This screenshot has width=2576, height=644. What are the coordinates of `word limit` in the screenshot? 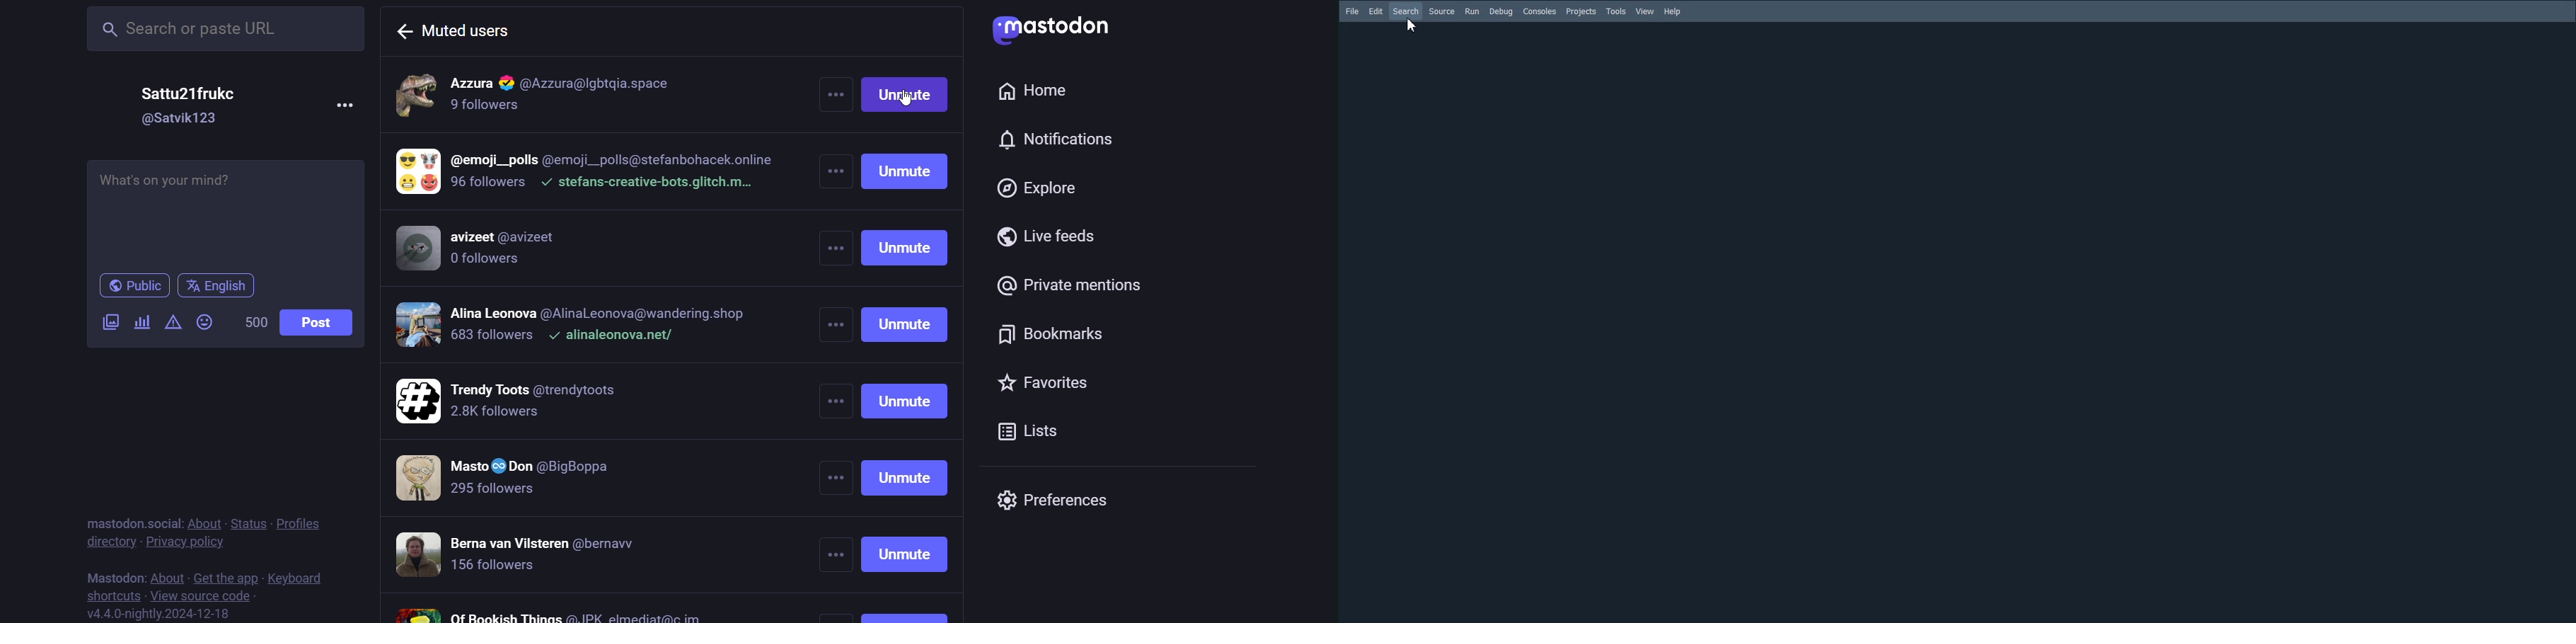 It's located at (254, 322).